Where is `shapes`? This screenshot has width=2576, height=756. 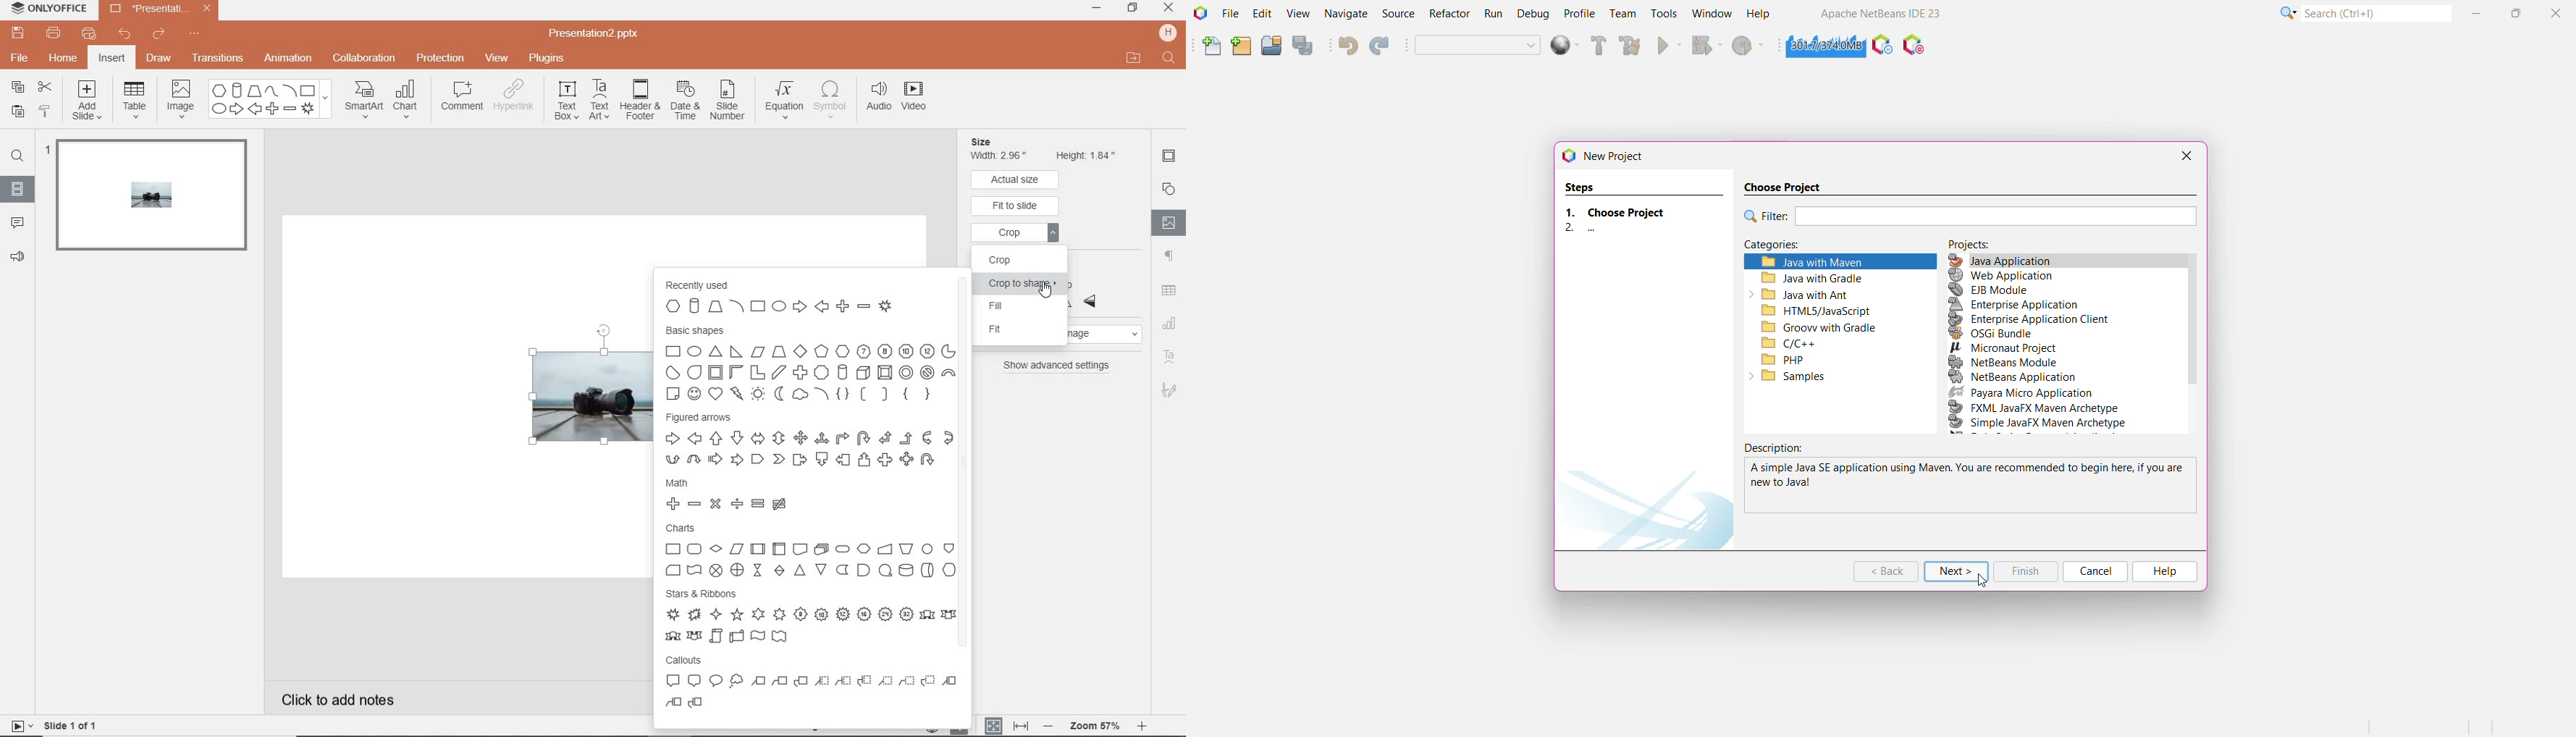
shapes is located at coordinates (1168, 188).